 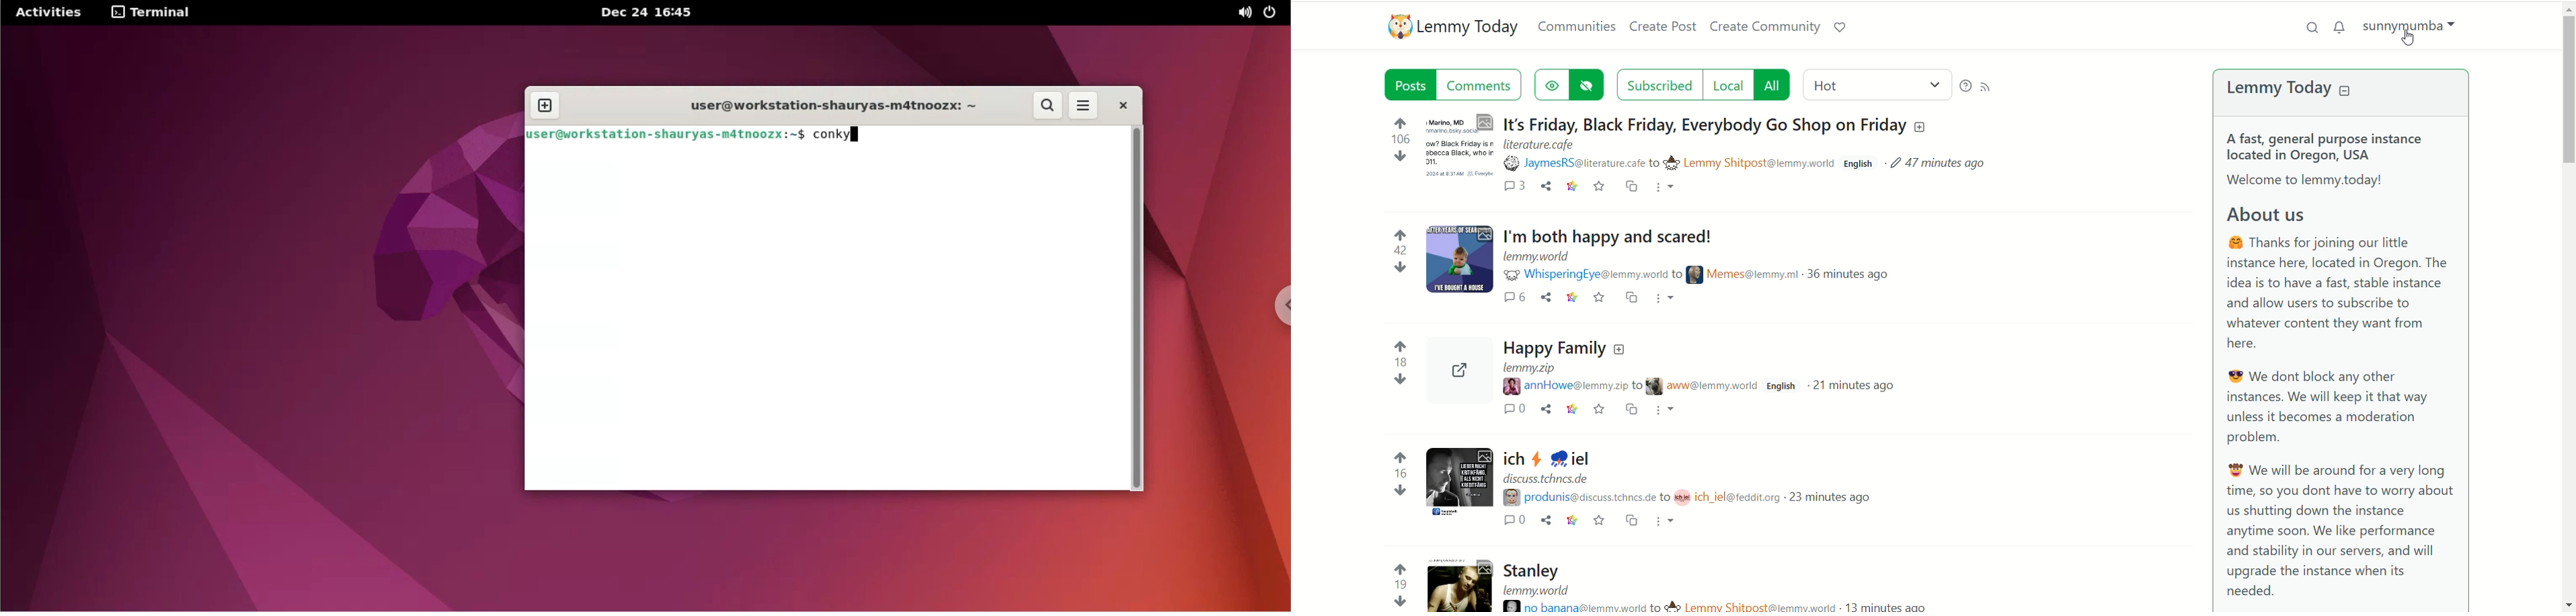 I want to click on cross-post, so click(x=1632, y=188).